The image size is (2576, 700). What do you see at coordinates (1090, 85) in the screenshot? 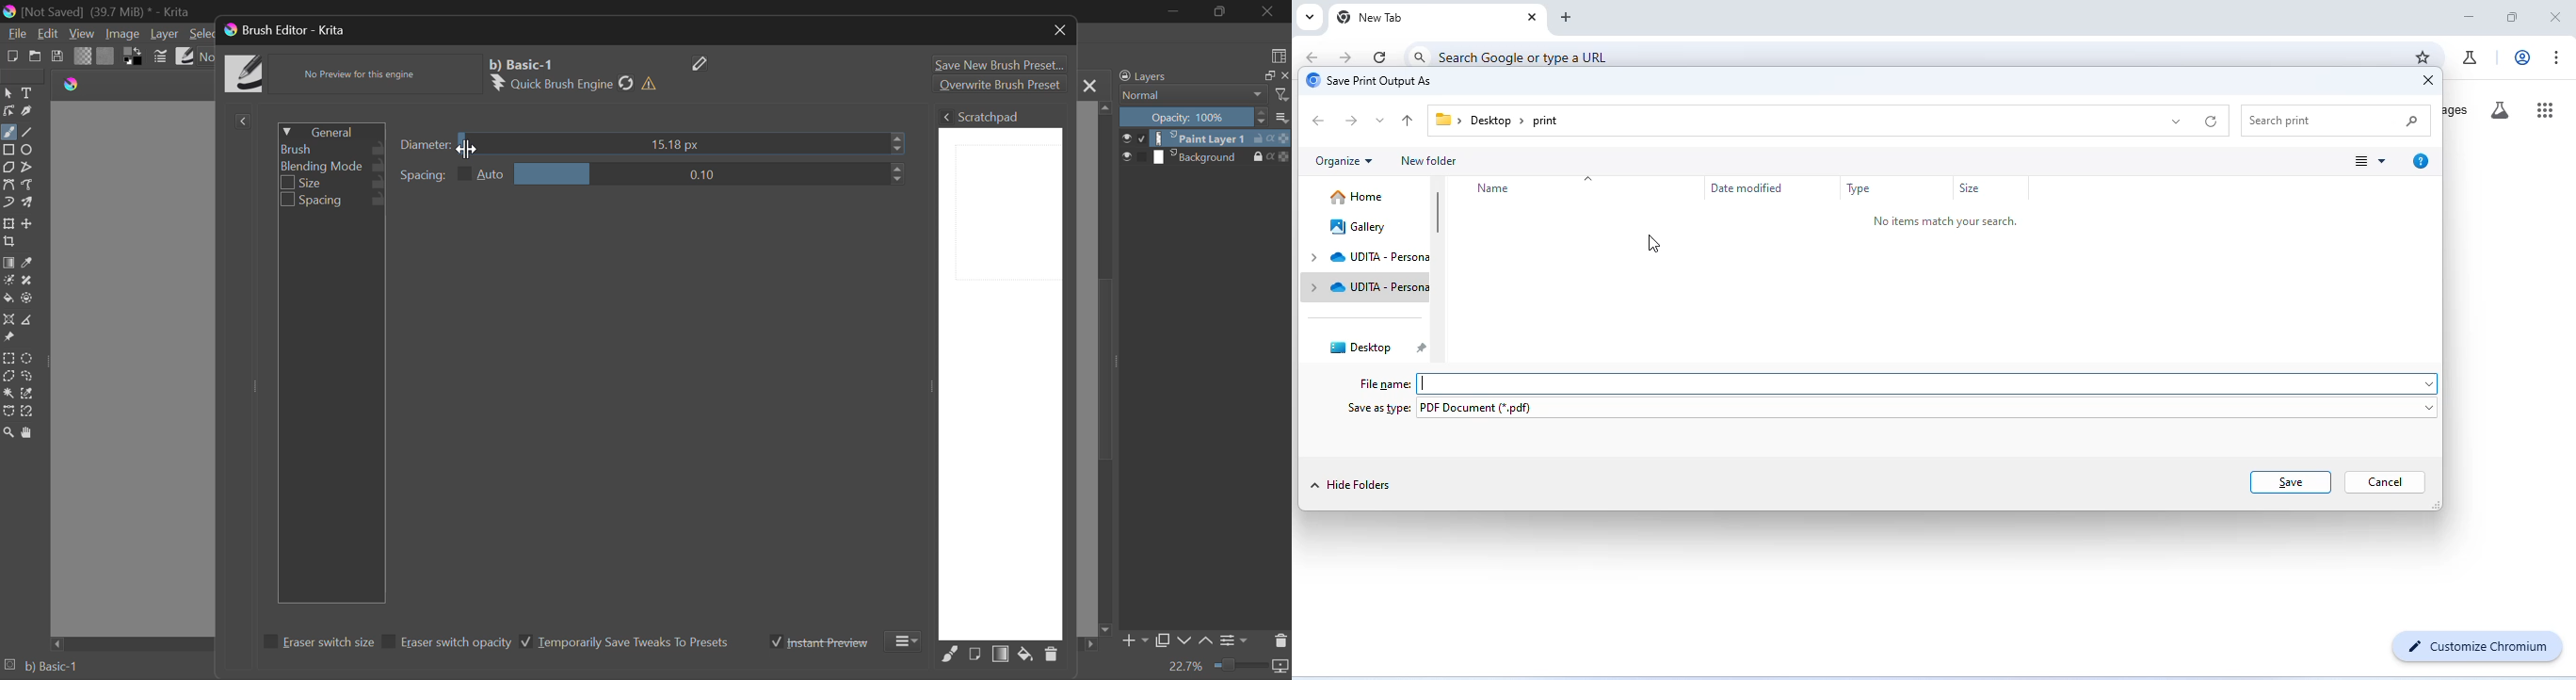
I see `Close` at bounding box center [1090, 85].